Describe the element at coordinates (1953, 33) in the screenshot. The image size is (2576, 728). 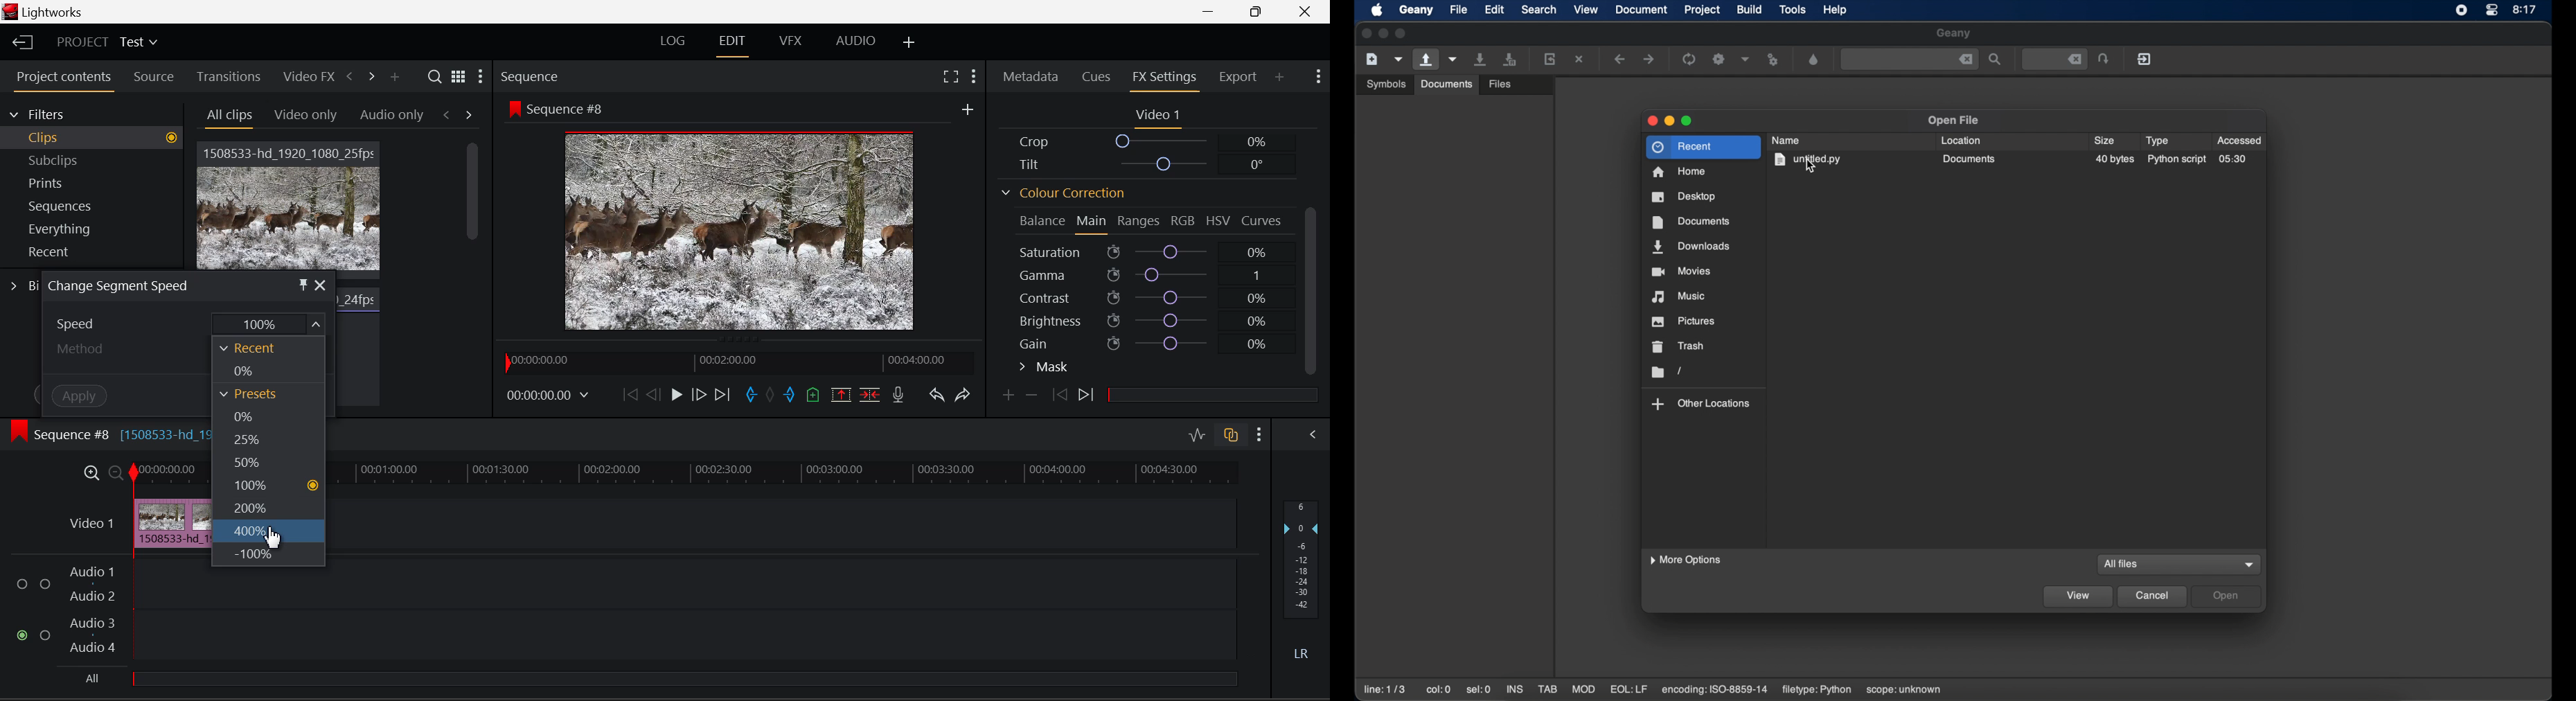
I see `geany` at that location.